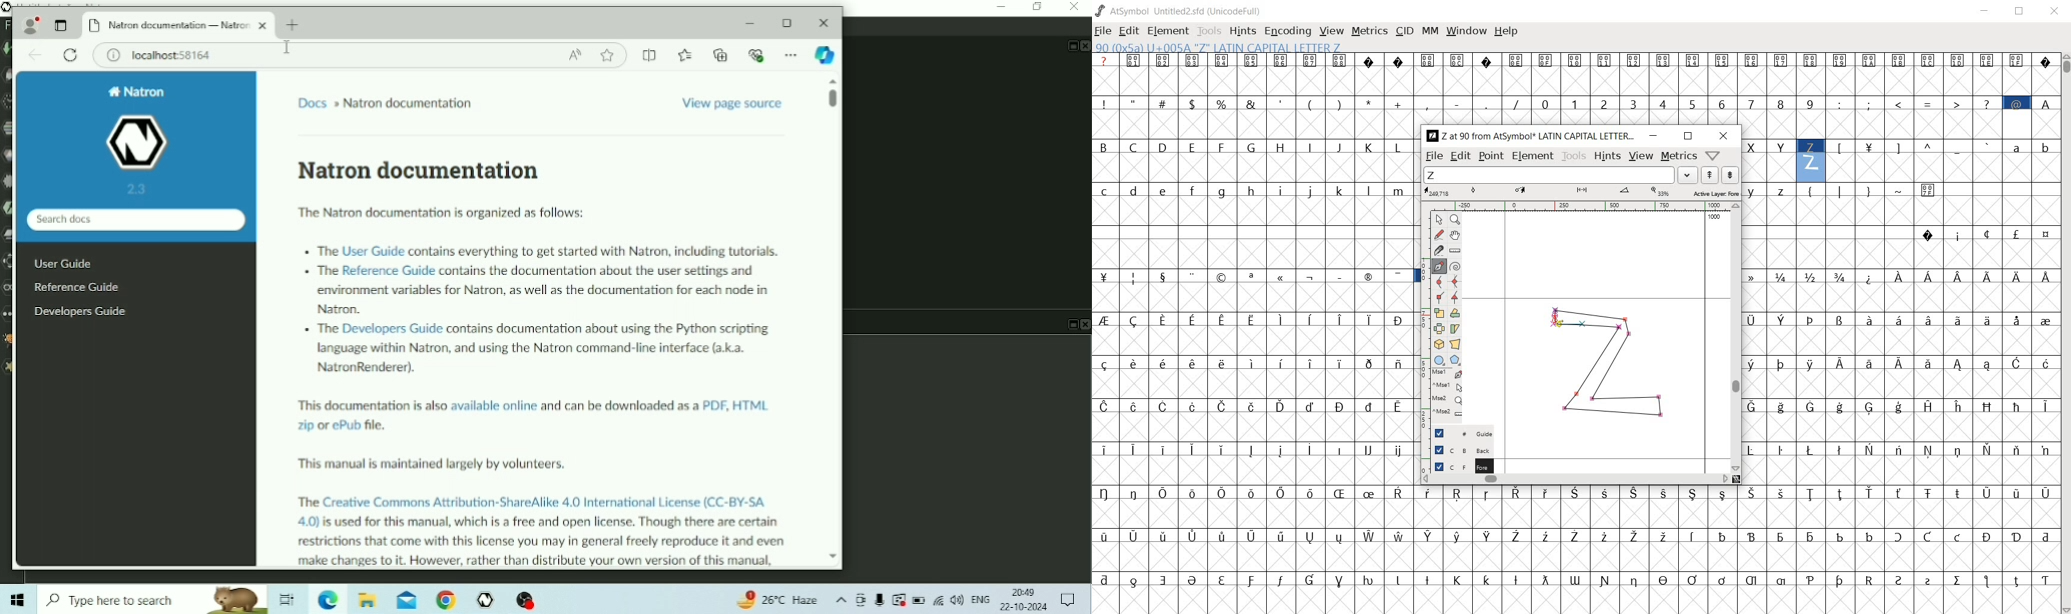  Describe the element at coordinates (1404, 31) in the screenshot. I see `cid` at that location.